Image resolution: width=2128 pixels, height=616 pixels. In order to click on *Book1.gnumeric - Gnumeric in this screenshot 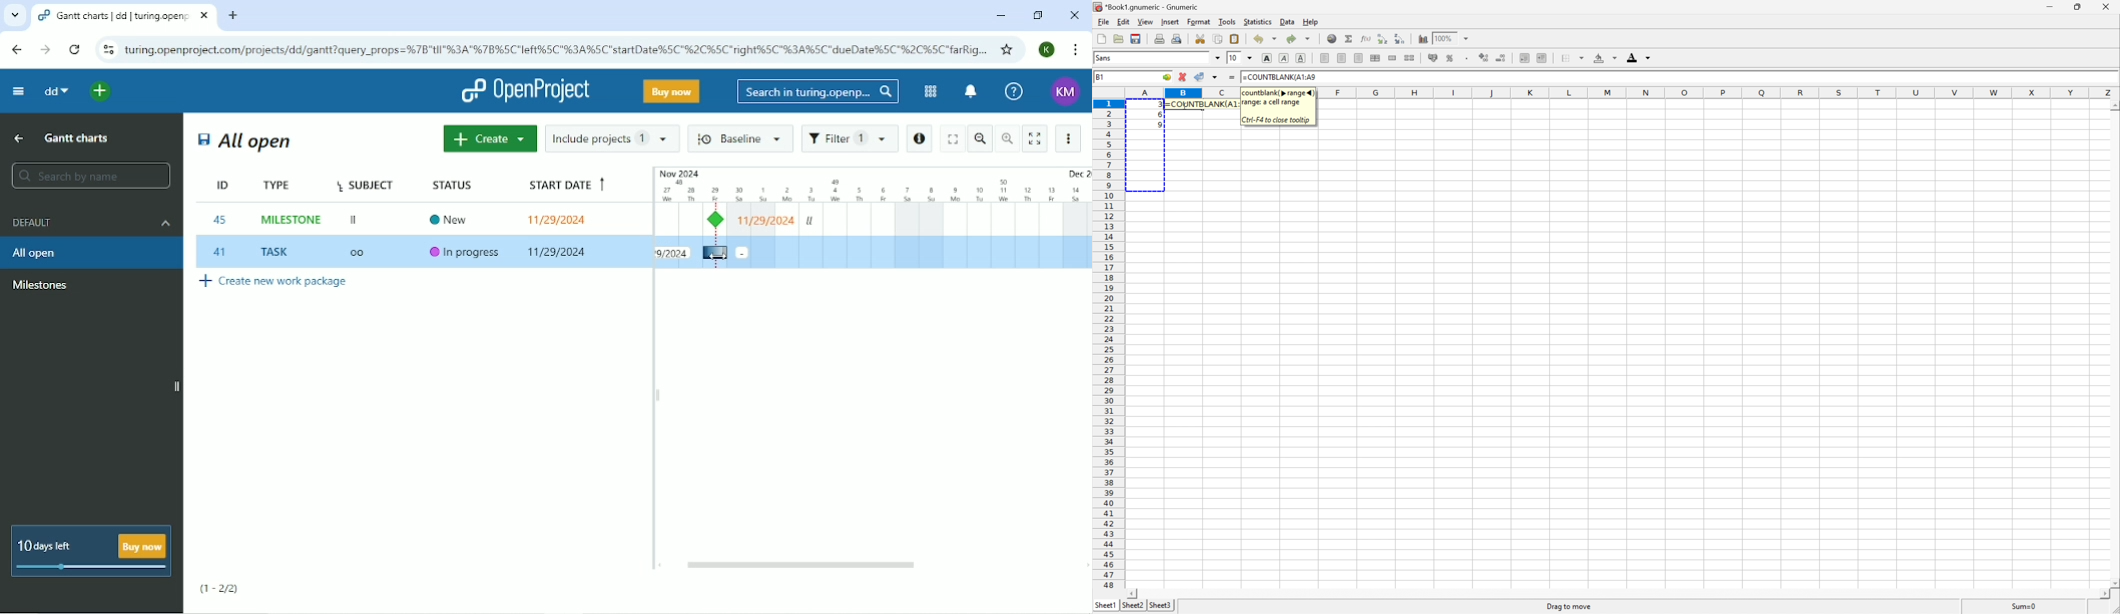, I will do `click(1148, 8)`.